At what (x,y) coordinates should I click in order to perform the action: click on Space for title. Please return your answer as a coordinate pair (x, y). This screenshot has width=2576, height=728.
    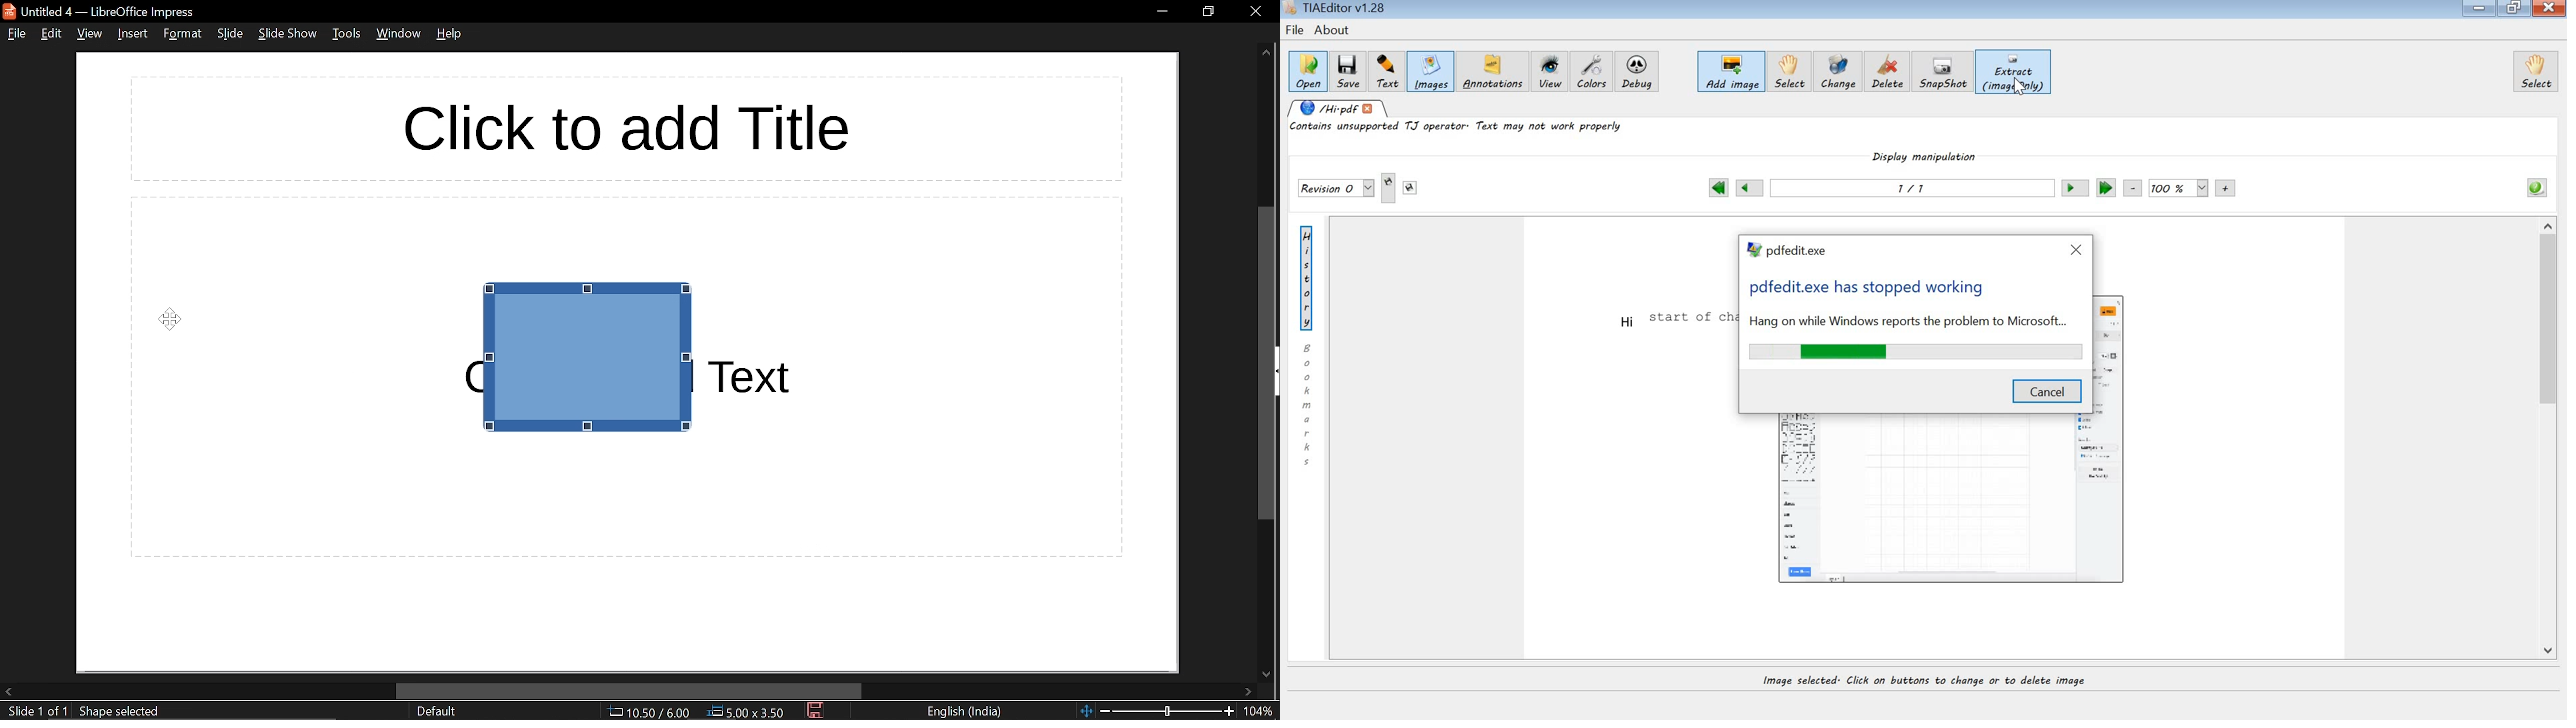
    Looking at the image, I should click on (616, 127).